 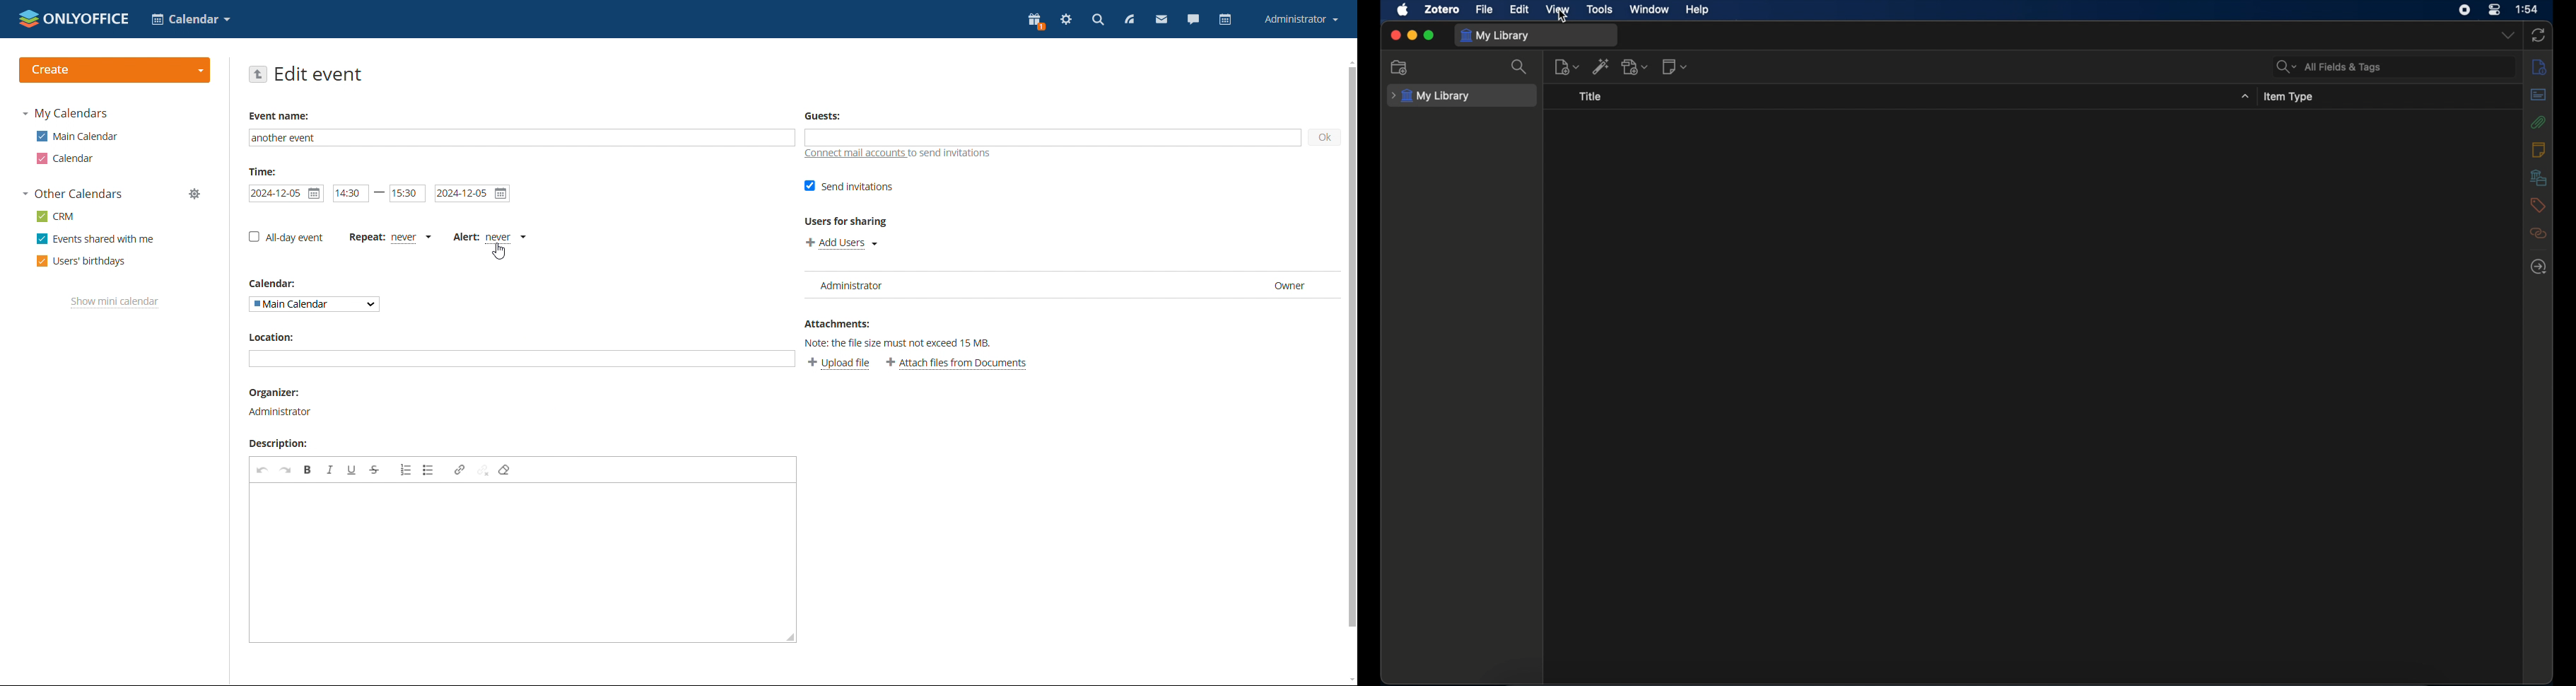 I want to click on Event name:, so click(x=281, y=116).